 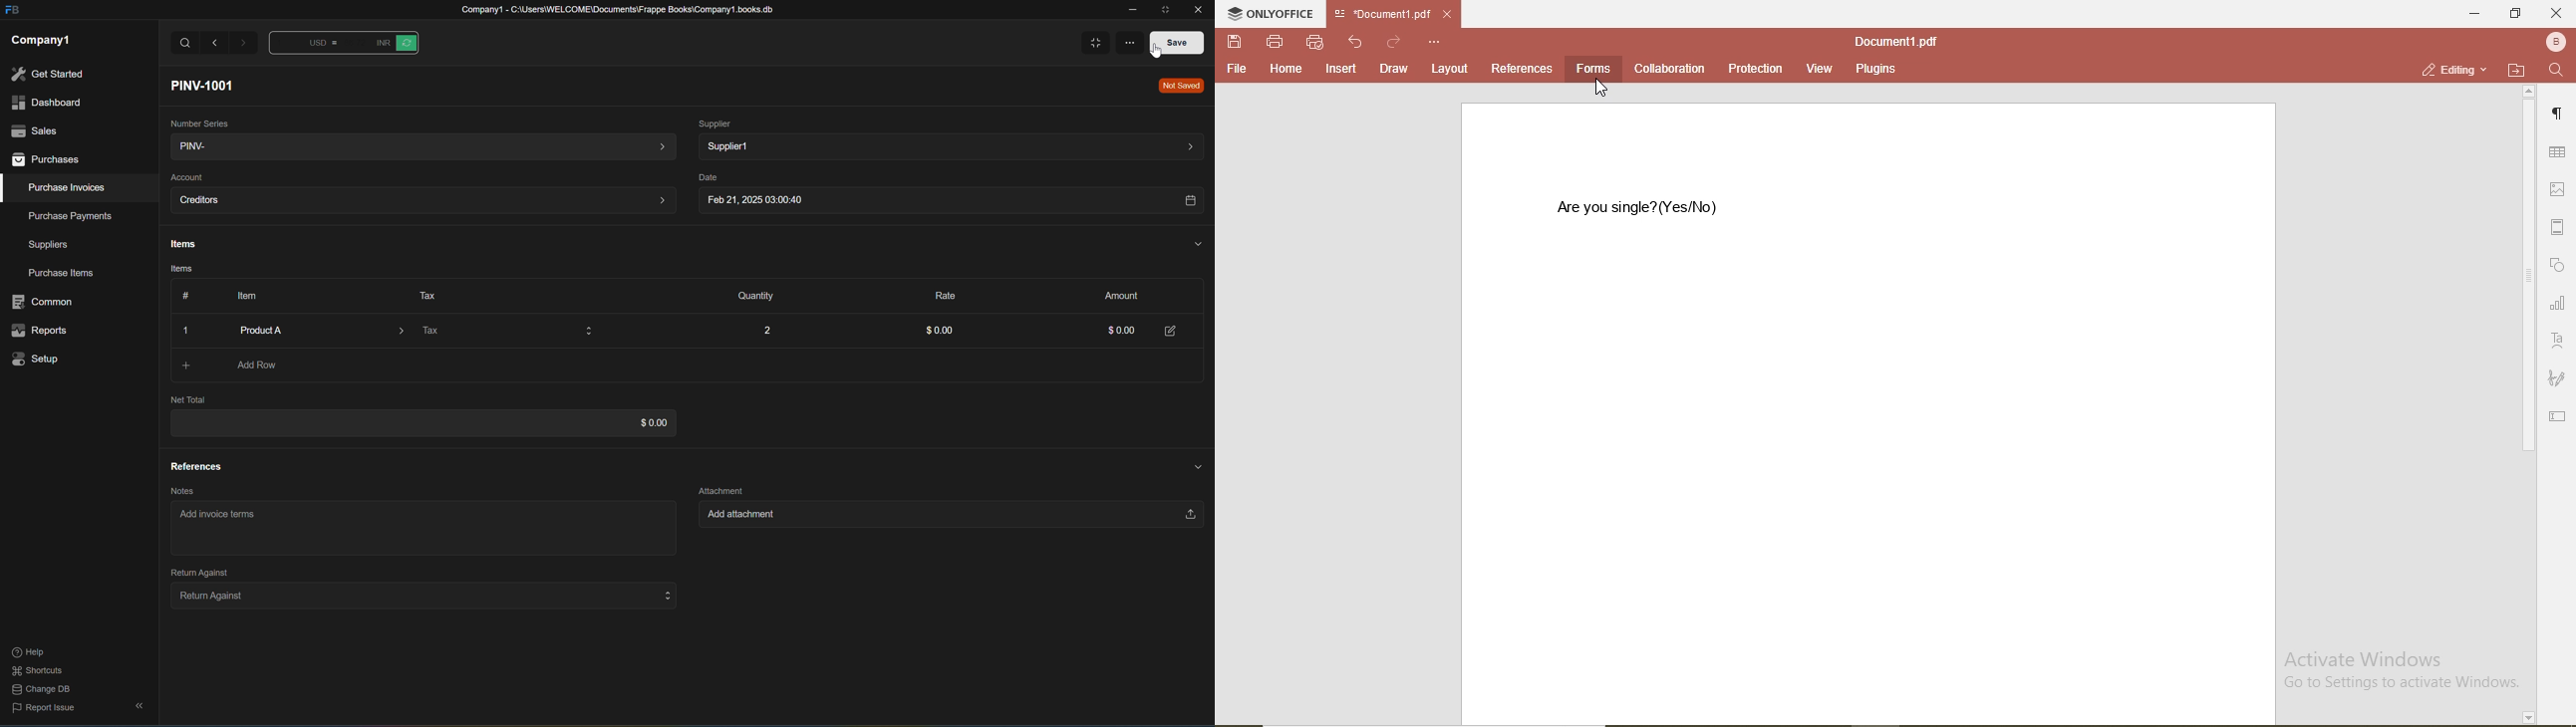 What do you see at coordinates (506, 333) in the screenshot?
I see `Tax` at bounding box center [506, 333].